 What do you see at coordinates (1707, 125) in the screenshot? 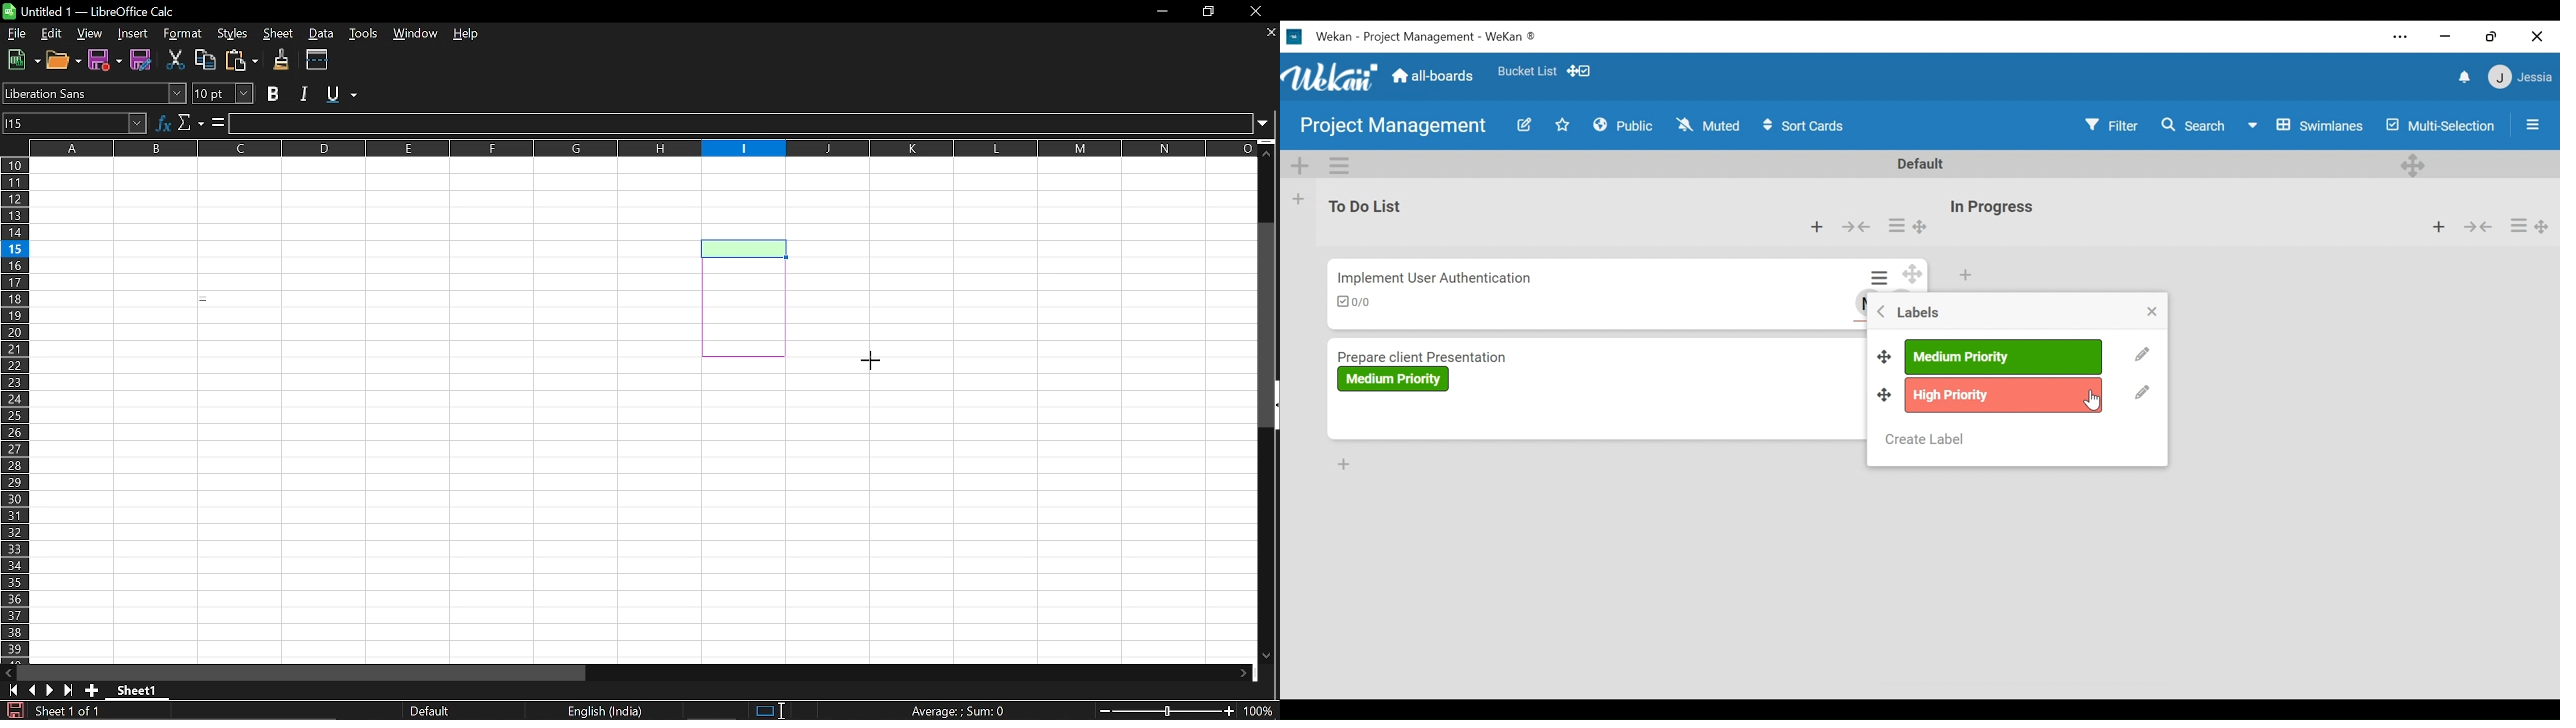
I see `Muted` at bounding box center [1707, 125].